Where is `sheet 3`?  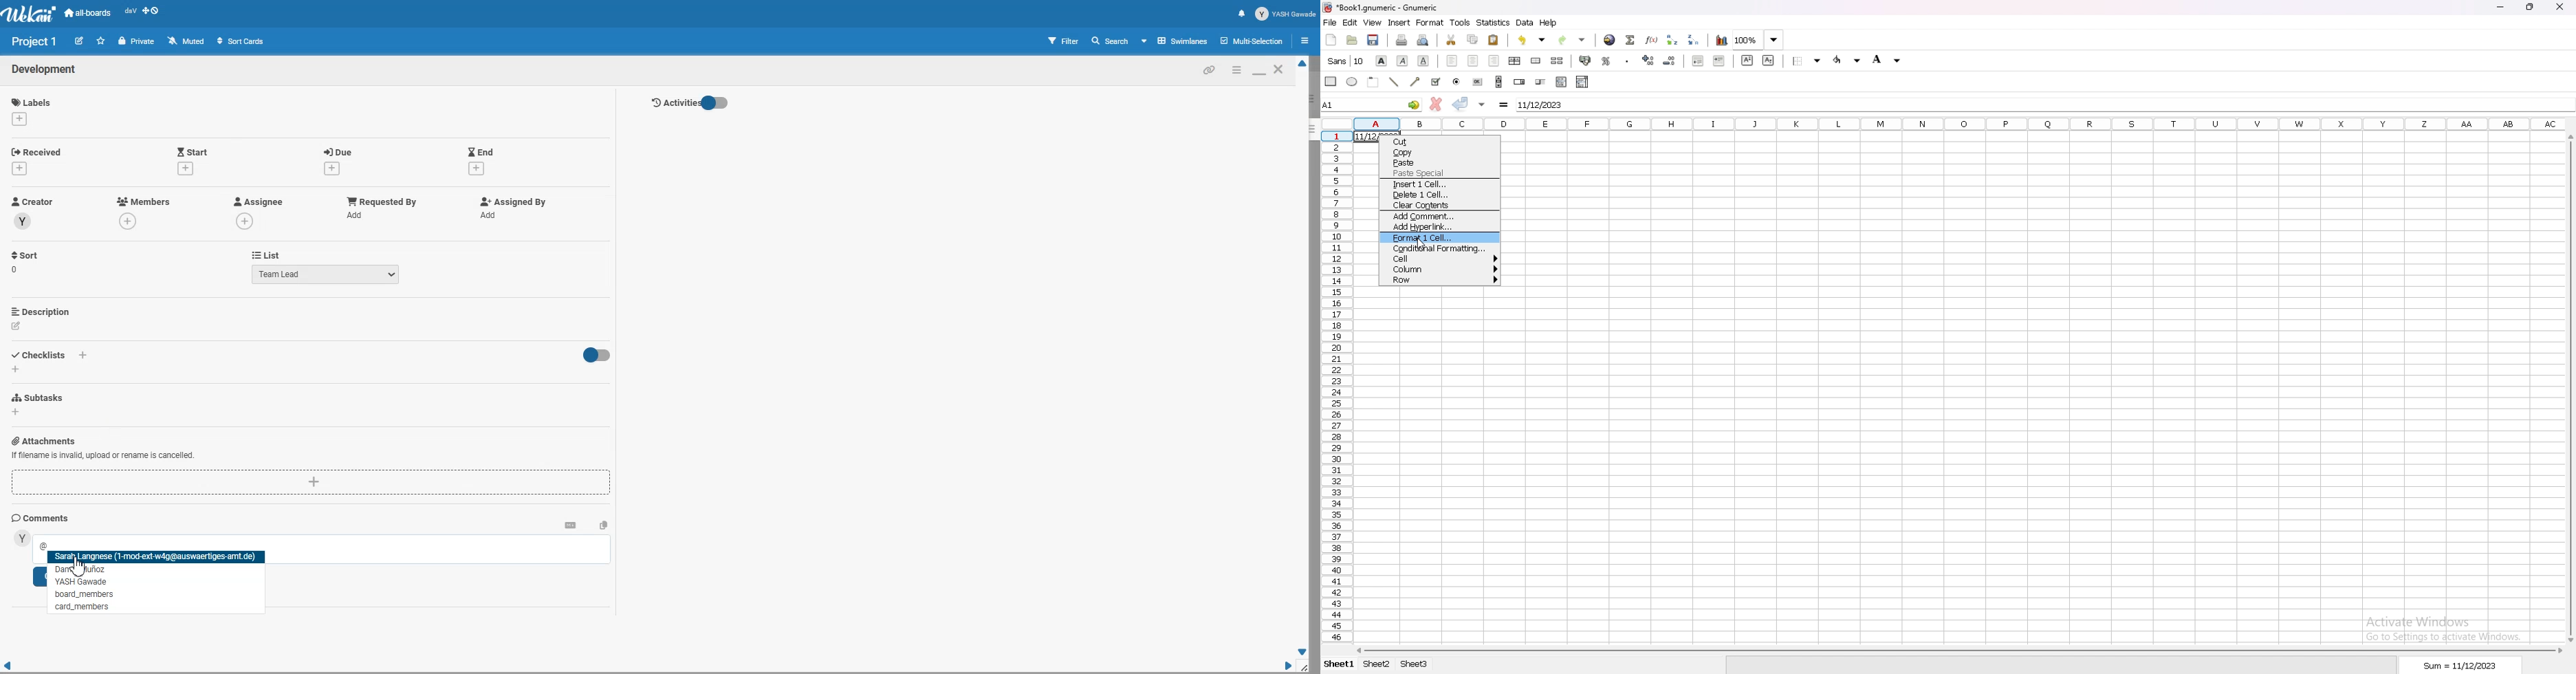
sheet 3 is located at coordinates (1414, 664).